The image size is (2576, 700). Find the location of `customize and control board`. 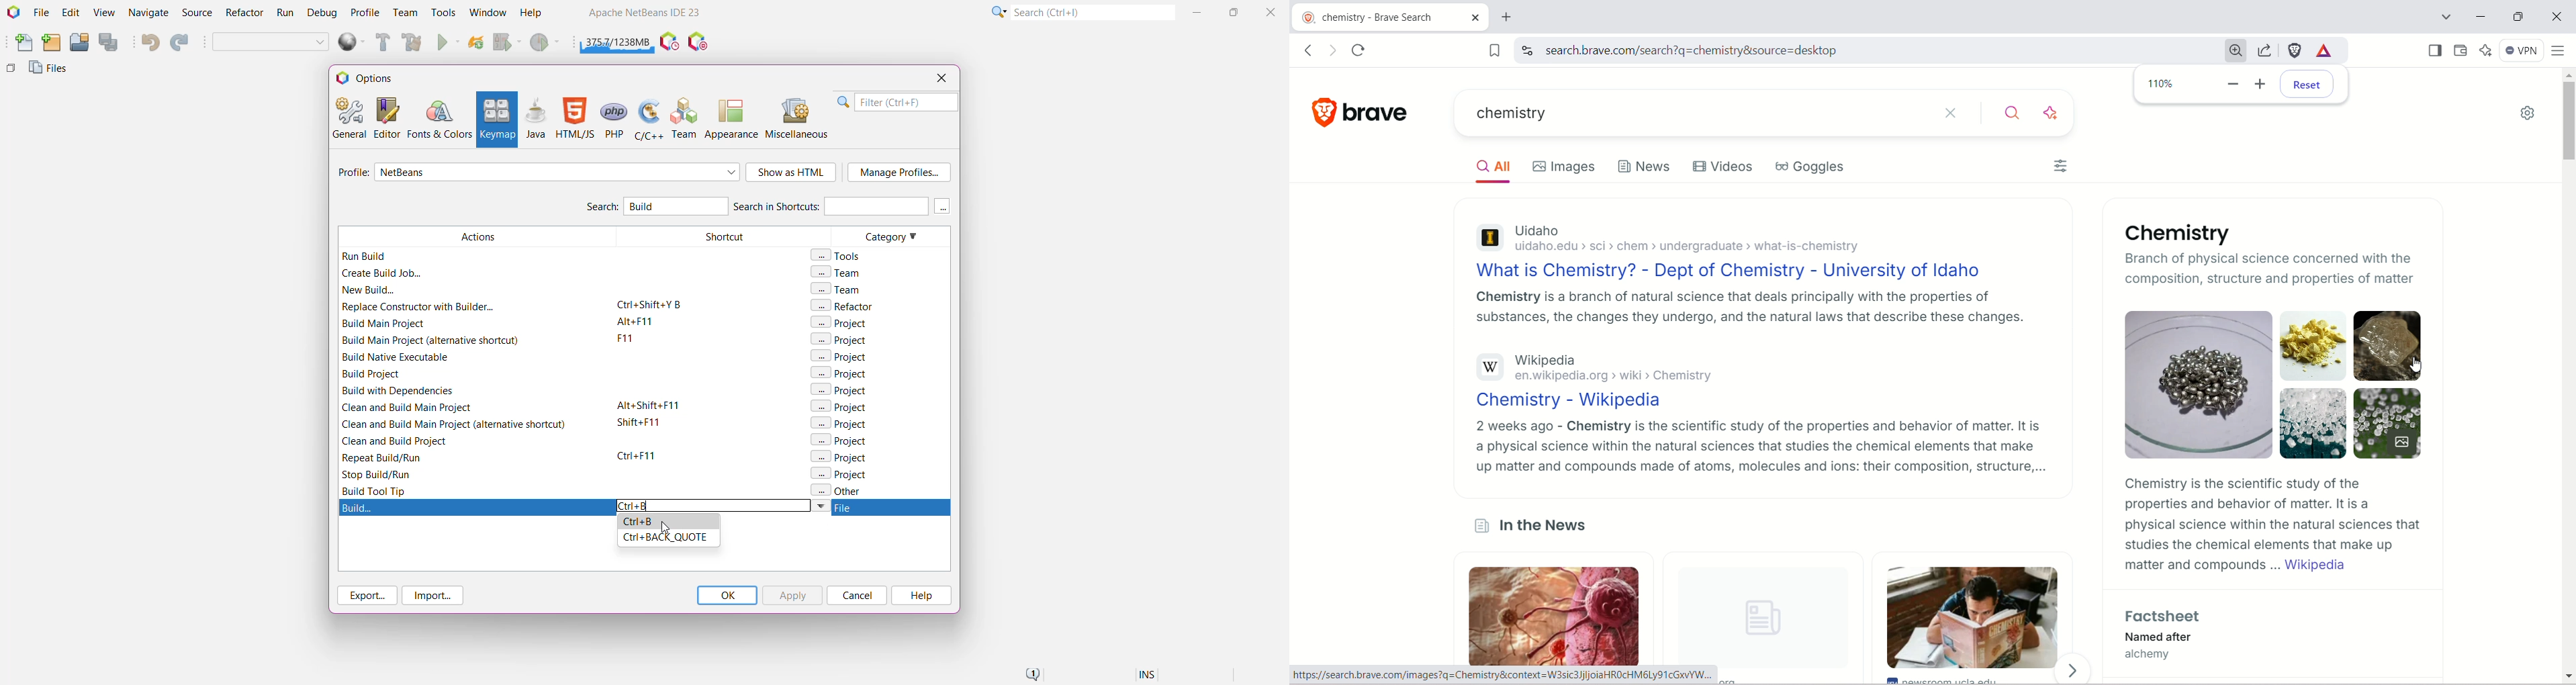

customize and control board is located at coordinates (2557, 50).